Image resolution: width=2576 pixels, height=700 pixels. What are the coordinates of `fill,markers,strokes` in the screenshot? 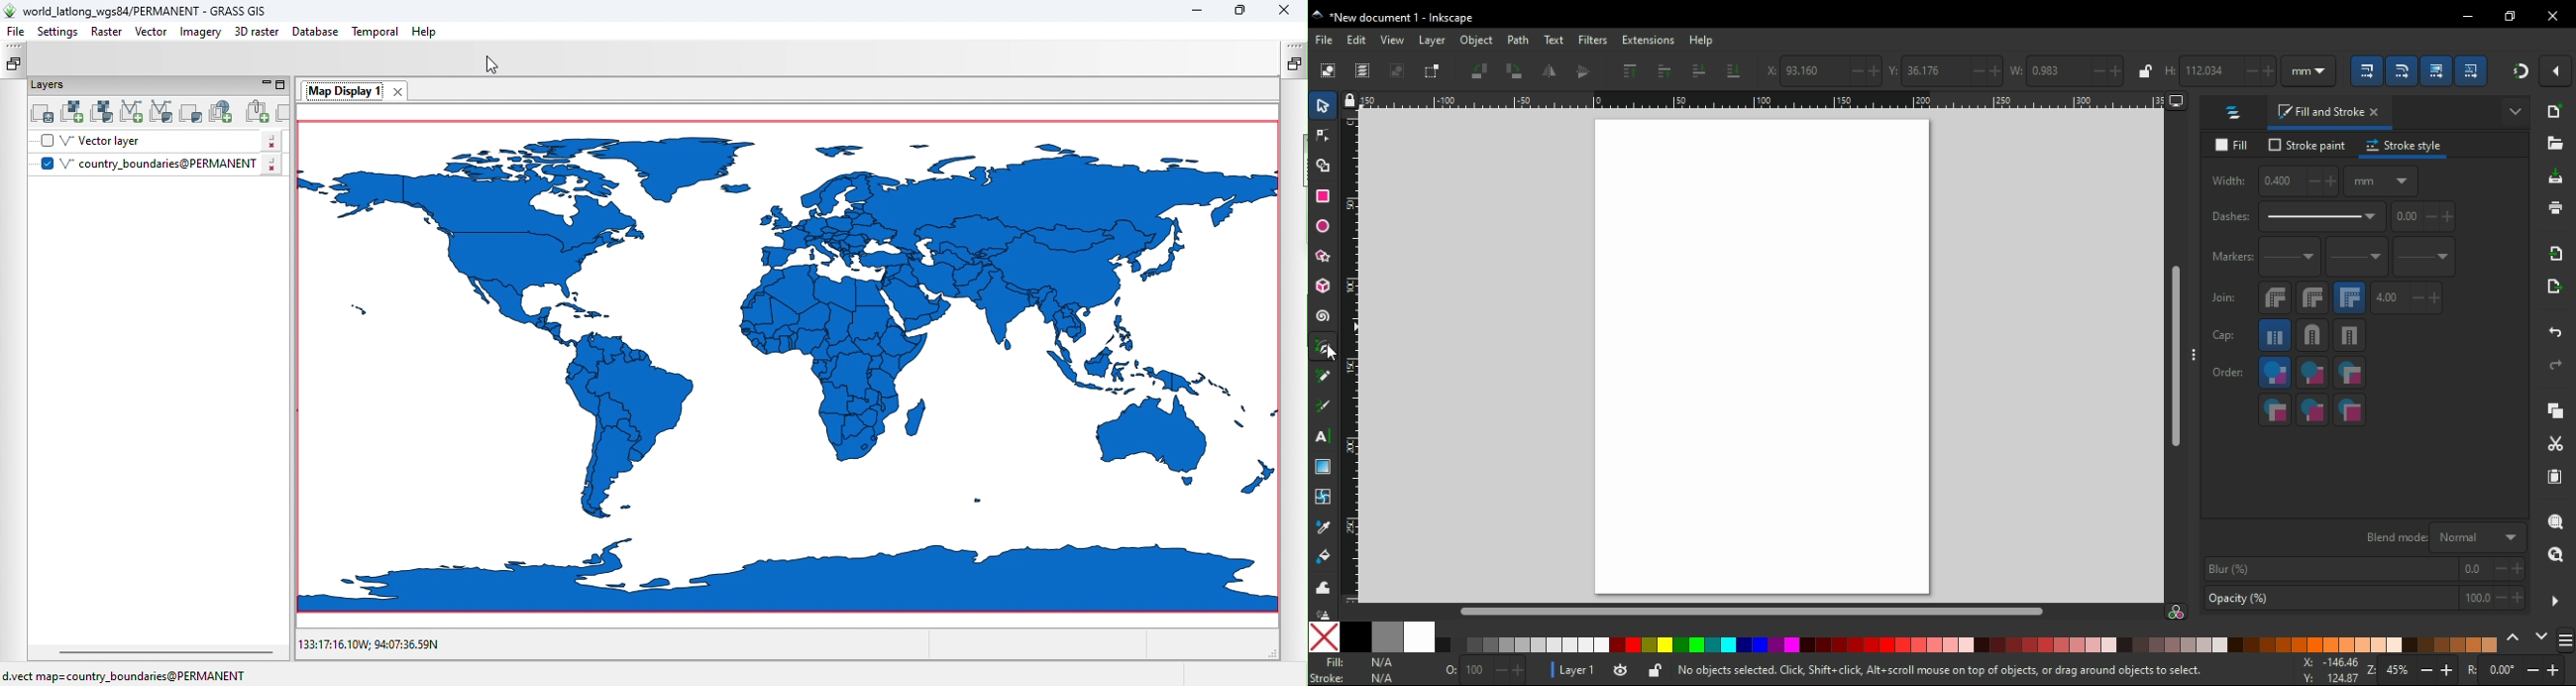 It's located at (2349, 373).